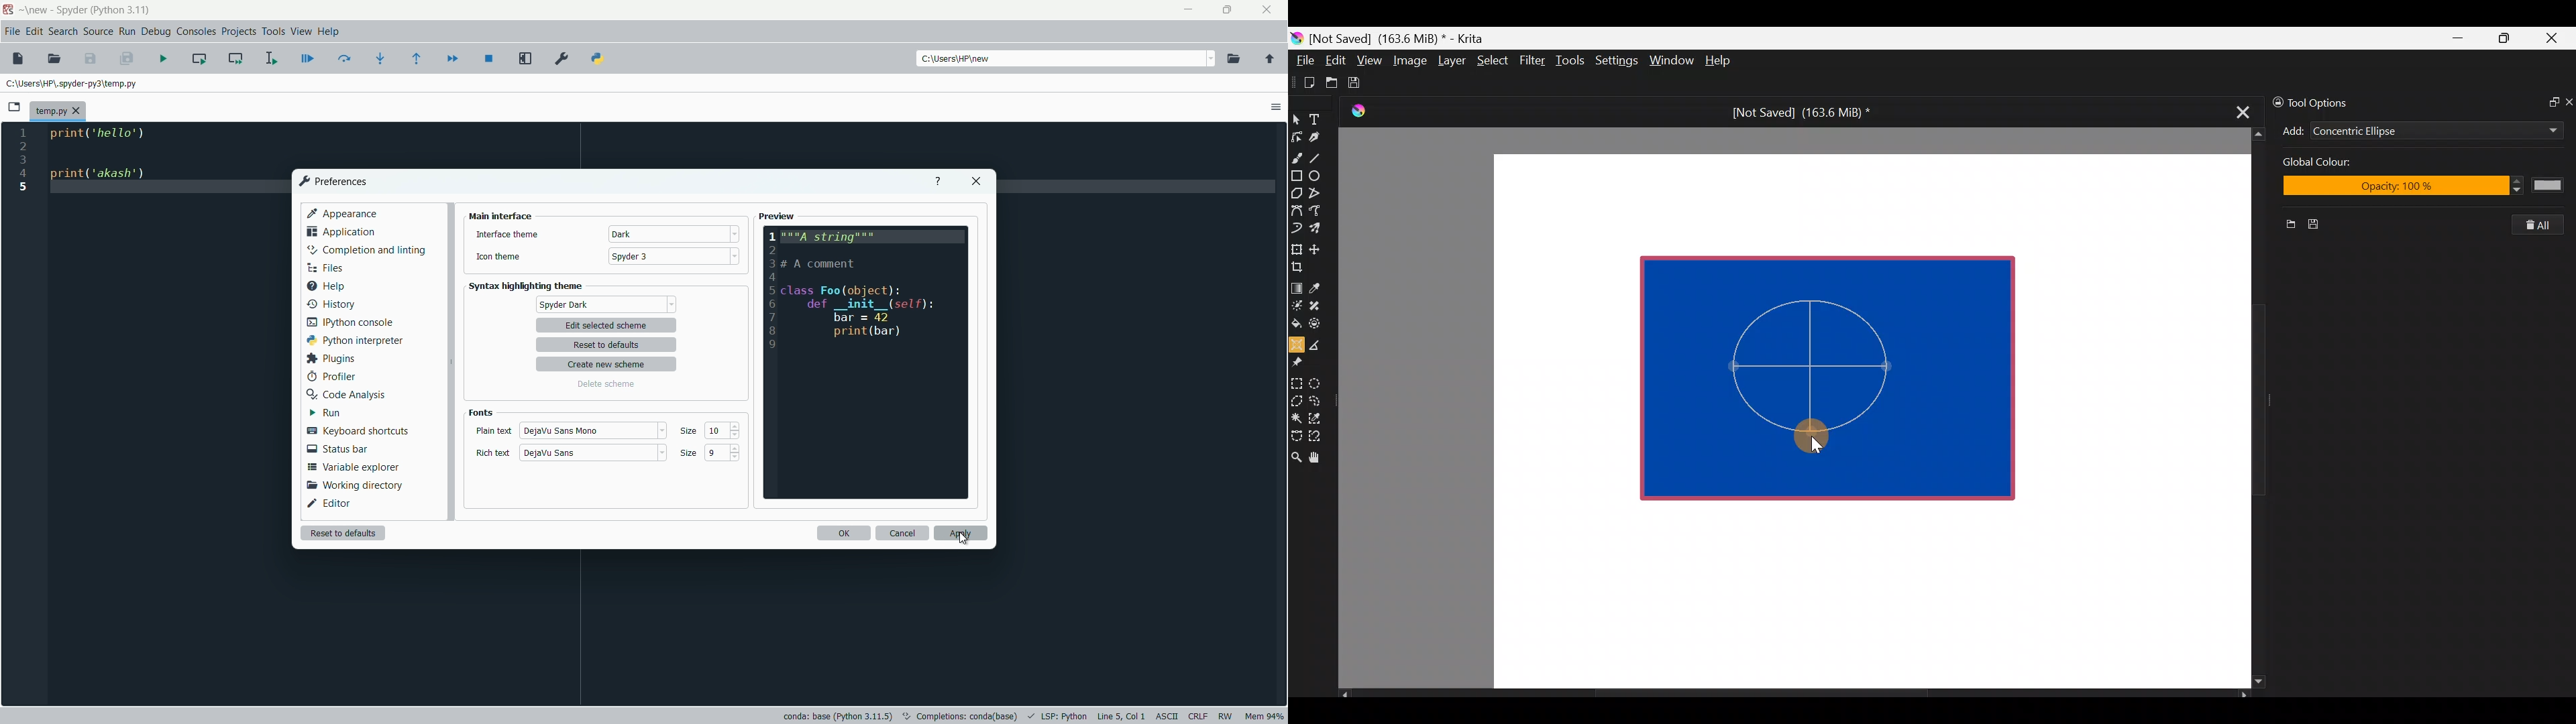 The width and height of the screenshot is (2576, 728). Describe the element at coordinates (606, 326) in the screenshot. I see `edit selected scheme` at that location.